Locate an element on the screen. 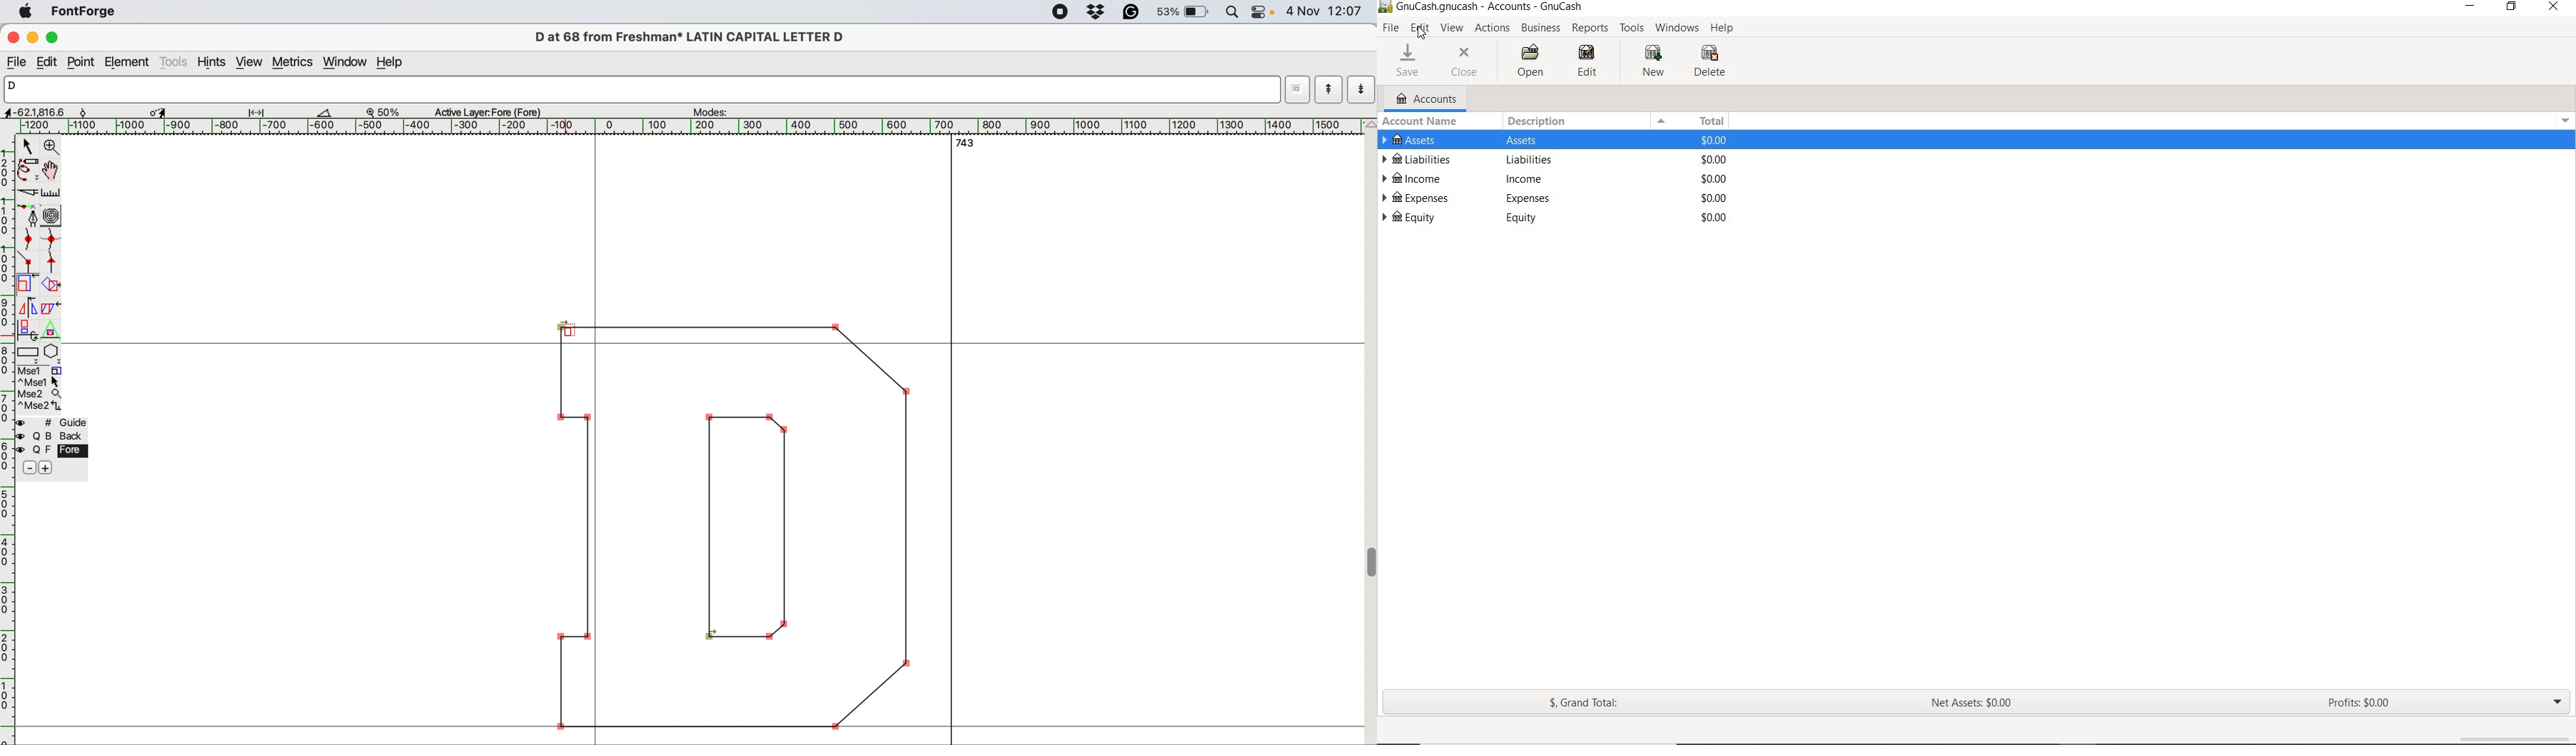 Image resolution: width=2576 pixels, height=756 pixels. EXPAND is located at coordinates (2557, 701).